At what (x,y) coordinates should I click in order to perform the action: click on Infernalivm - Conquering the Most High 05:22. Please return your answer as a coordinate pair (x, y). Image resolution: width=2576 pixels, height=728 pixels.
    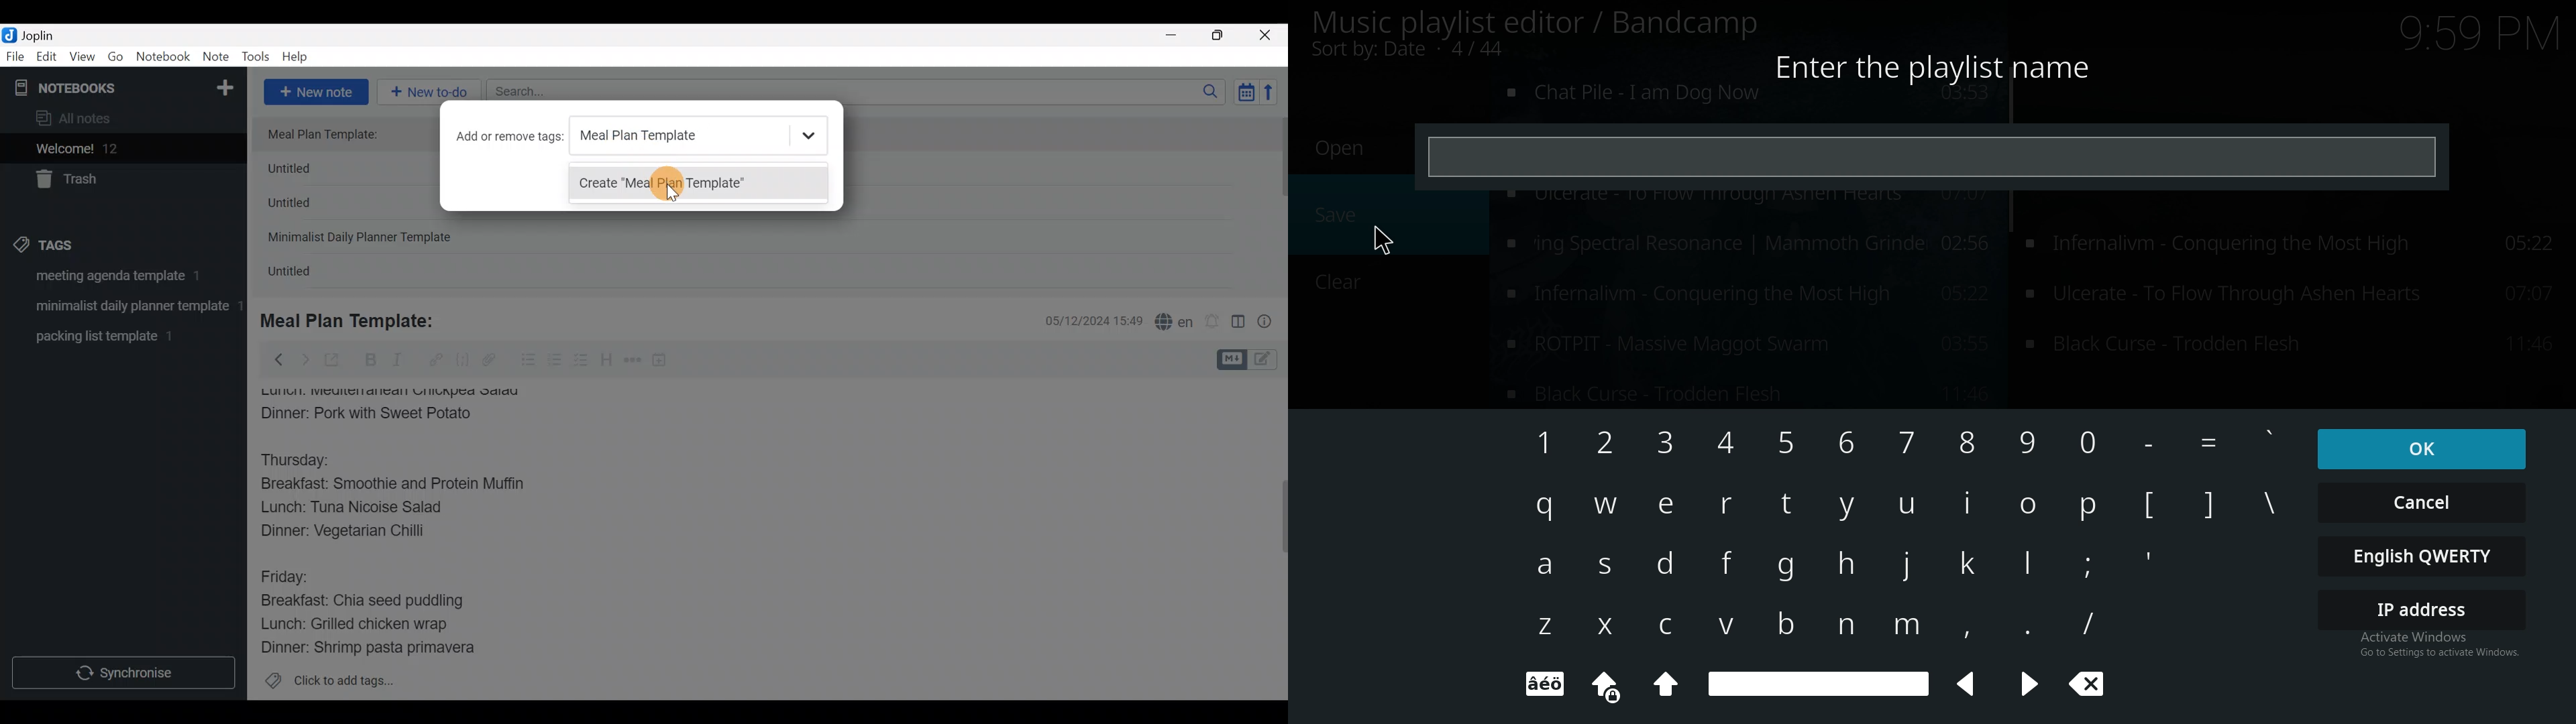
    Looking at the image, I should click on (2294, 295).